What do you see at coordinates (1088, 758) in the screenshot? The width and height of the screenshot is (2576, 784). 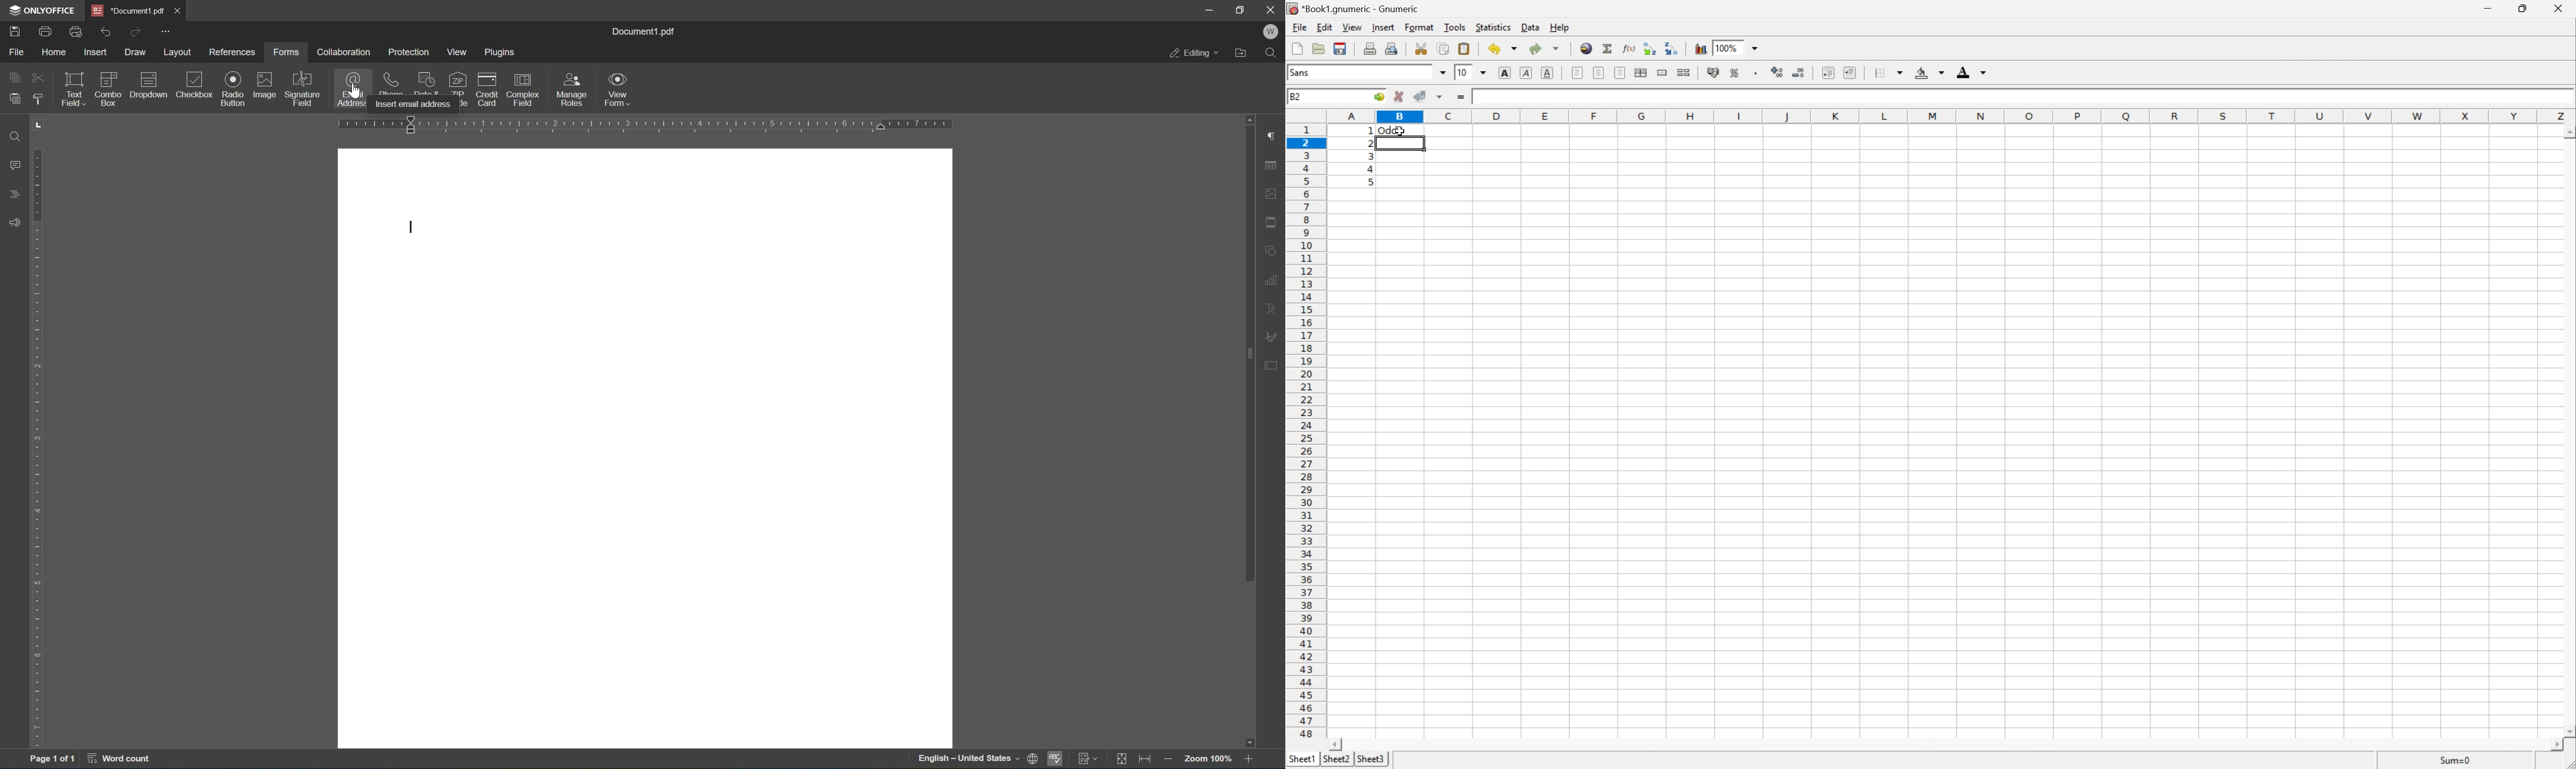 I see `track changes` at bounding box center [1088, 758].